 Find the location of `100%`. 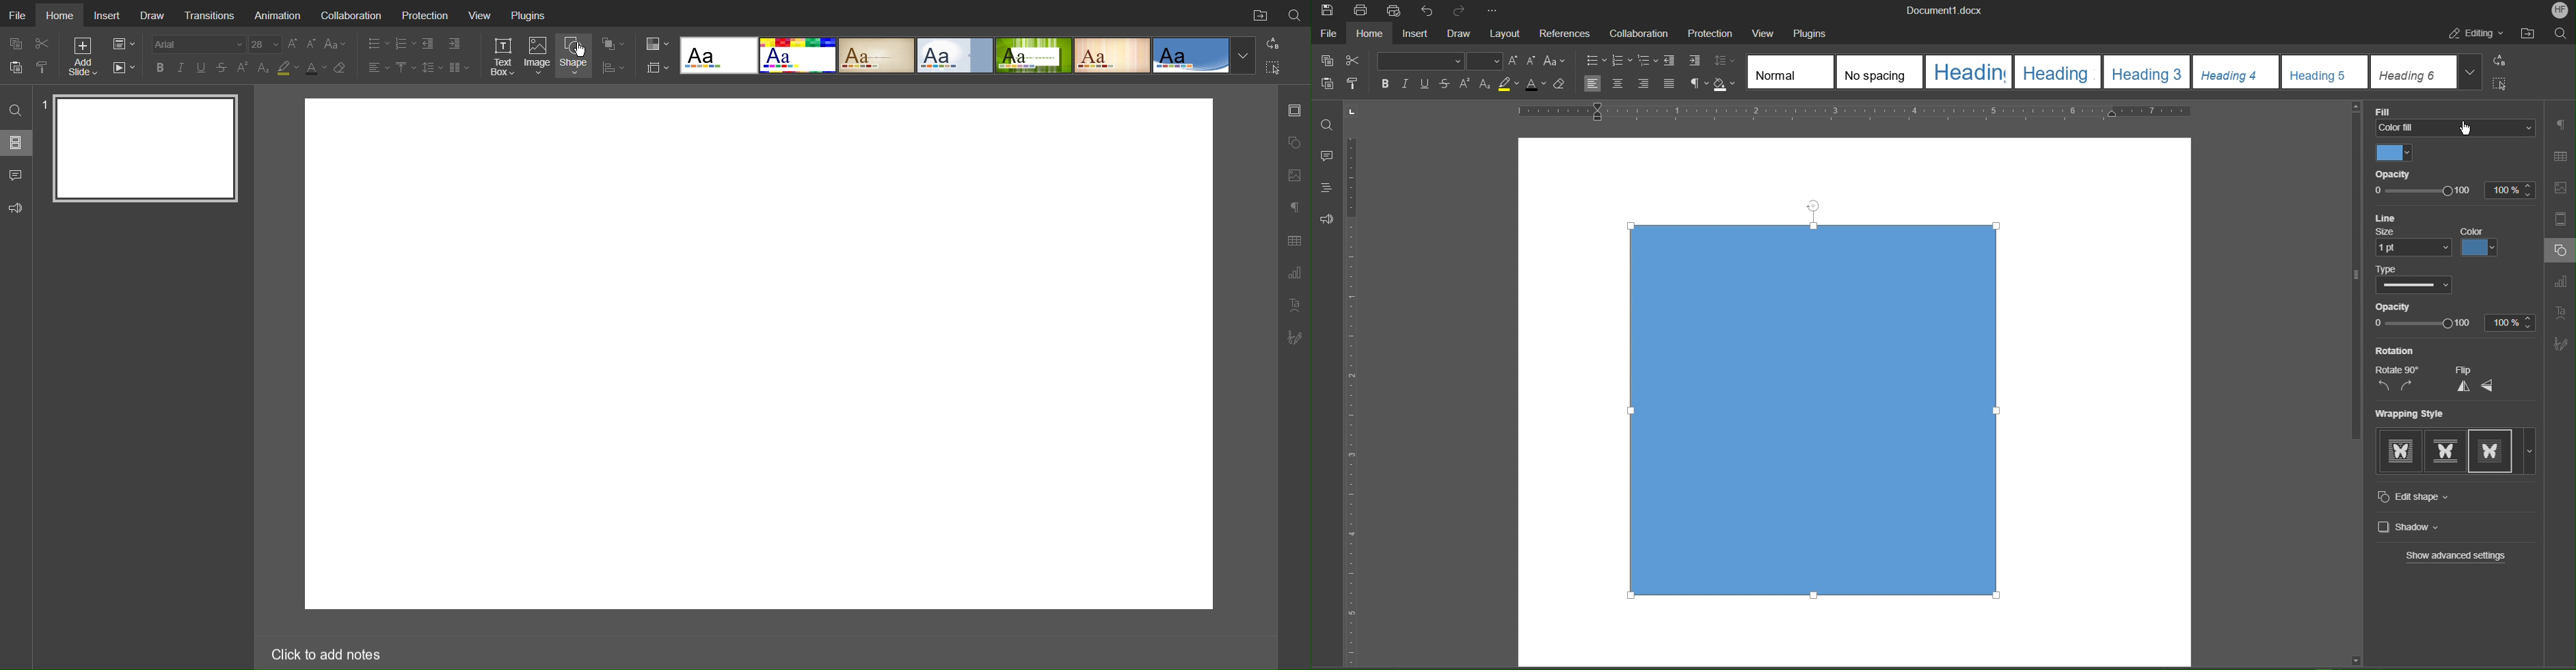

100% is located at coordinates (2509, 189).